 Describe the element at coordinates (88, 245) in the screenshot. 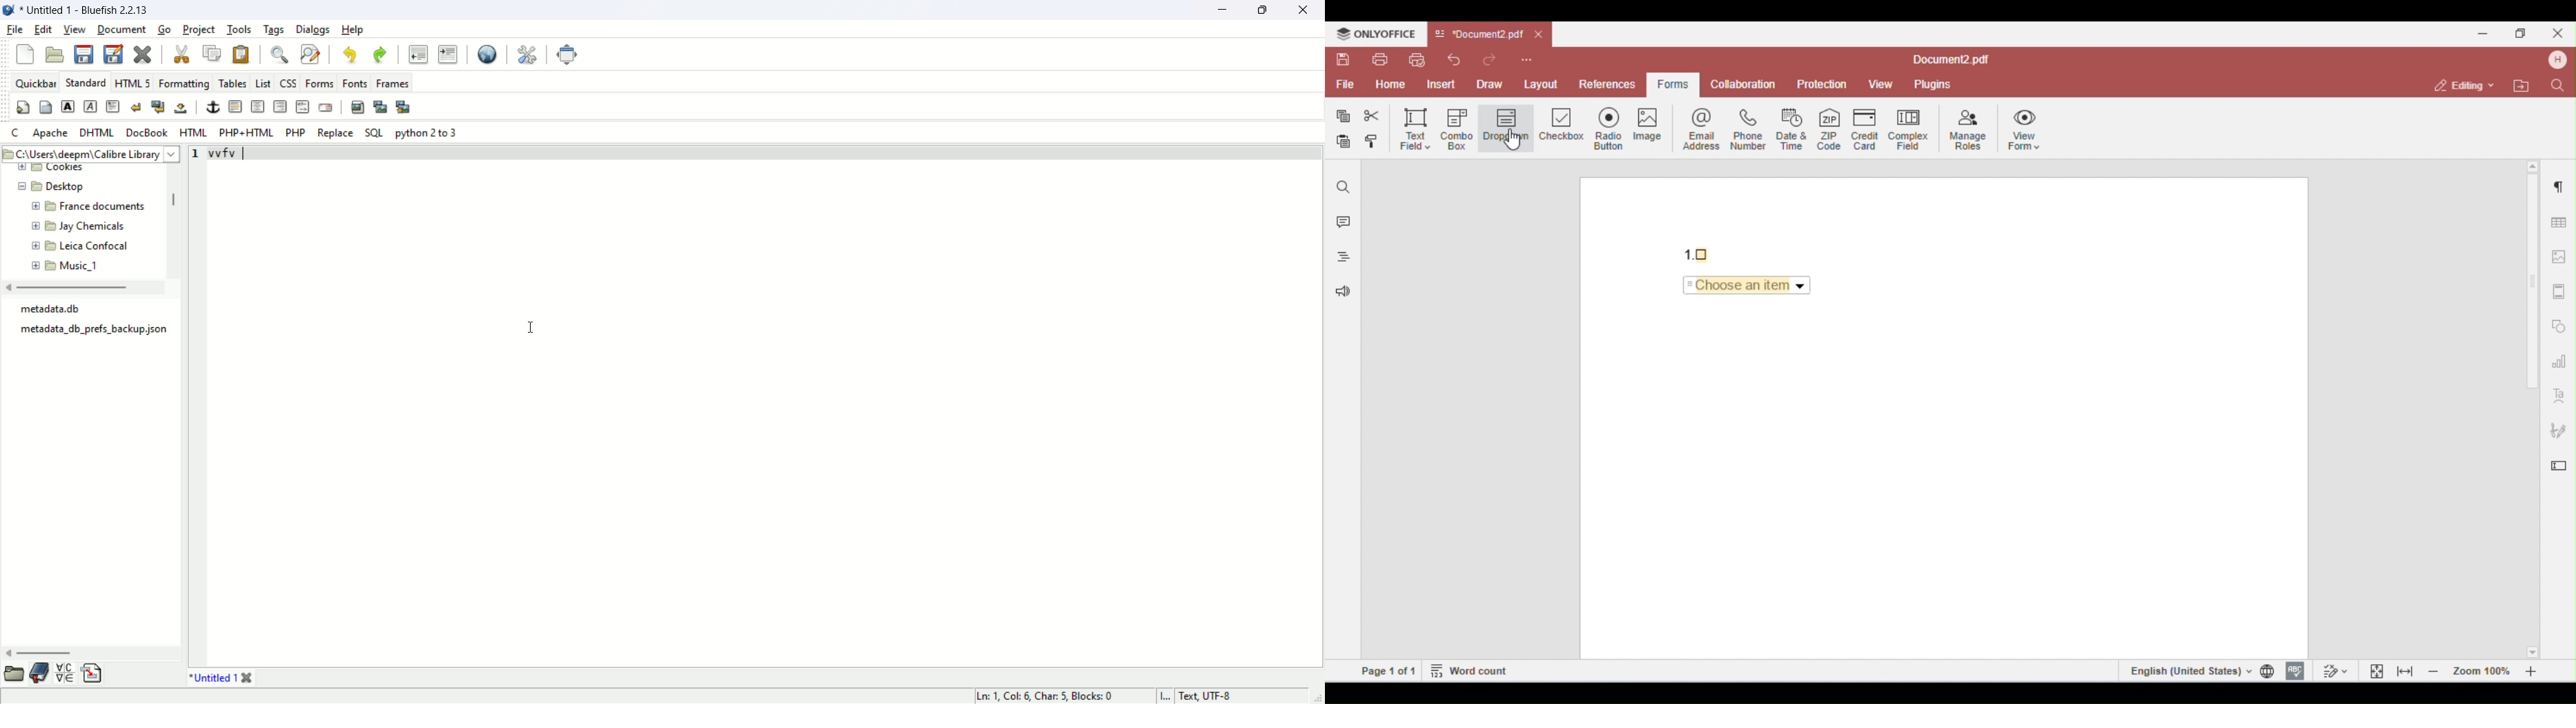

I see `folder name` at that location.